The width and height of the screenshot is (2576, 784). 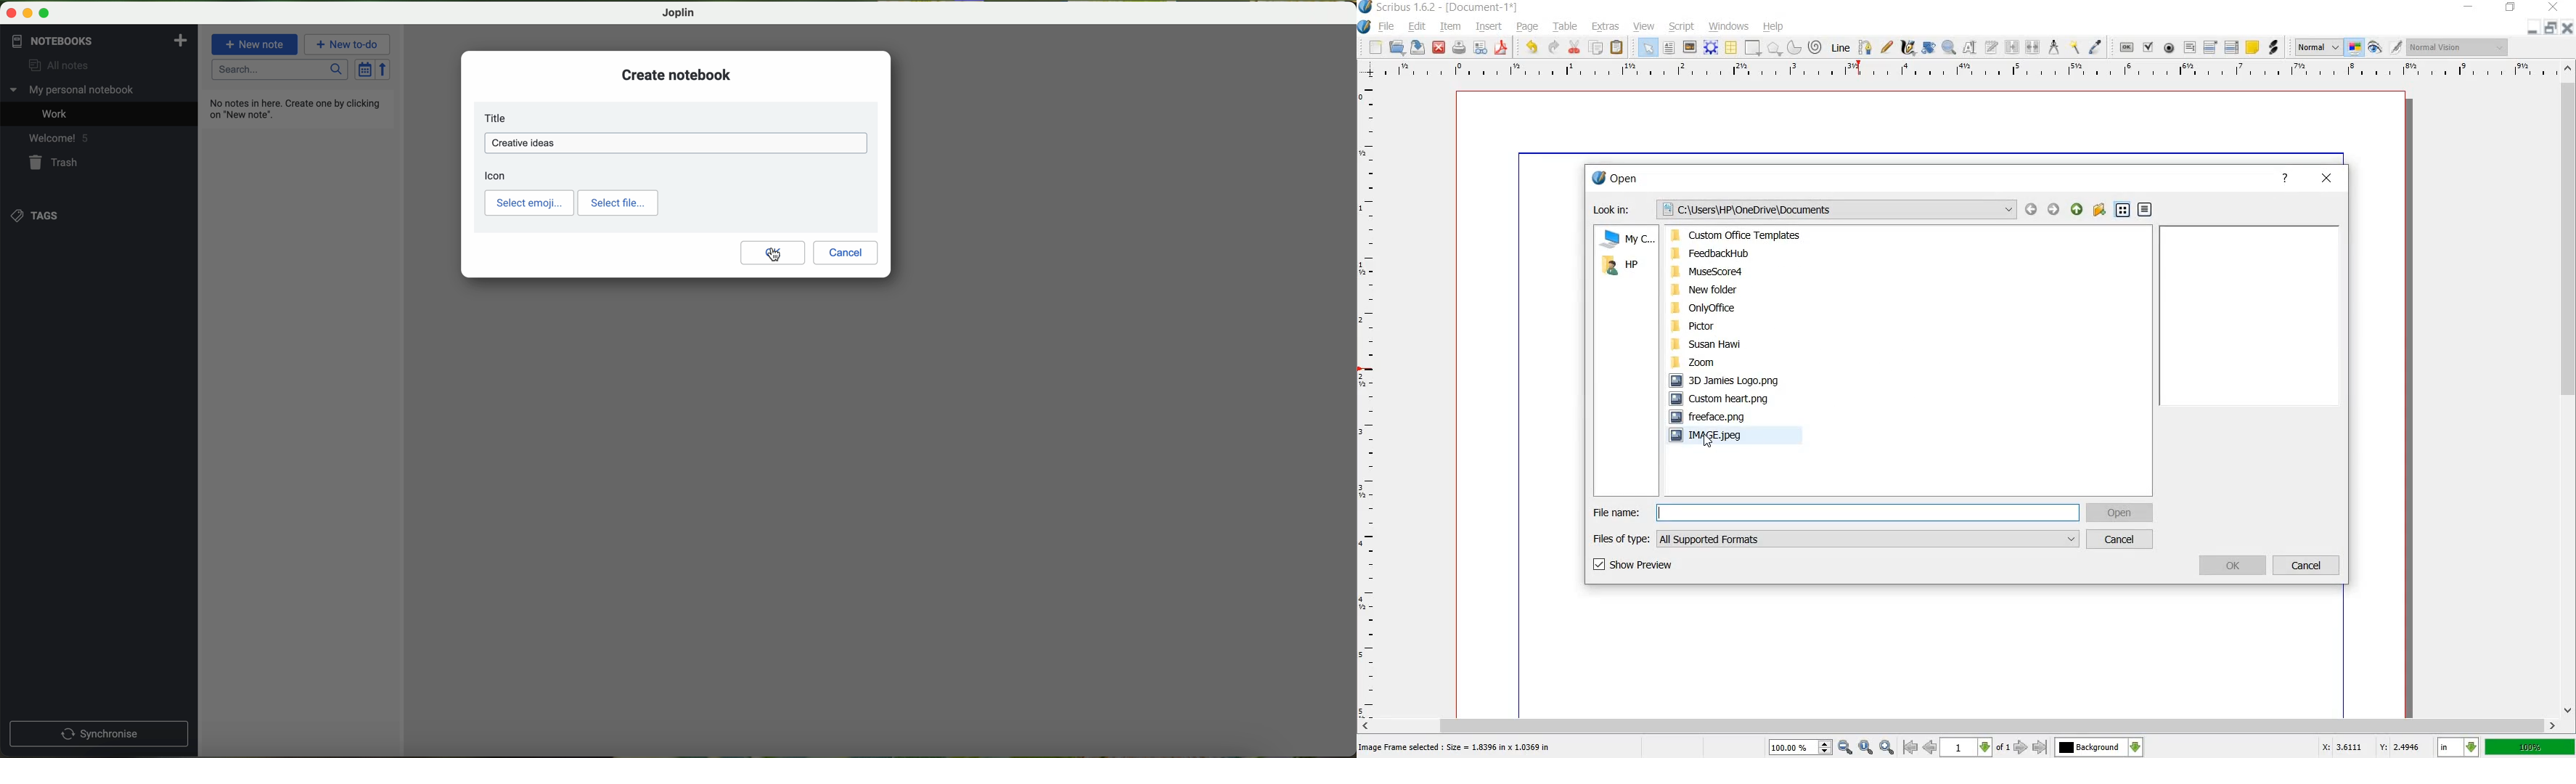 I want to click on search bar, so click(x=281, y=70).